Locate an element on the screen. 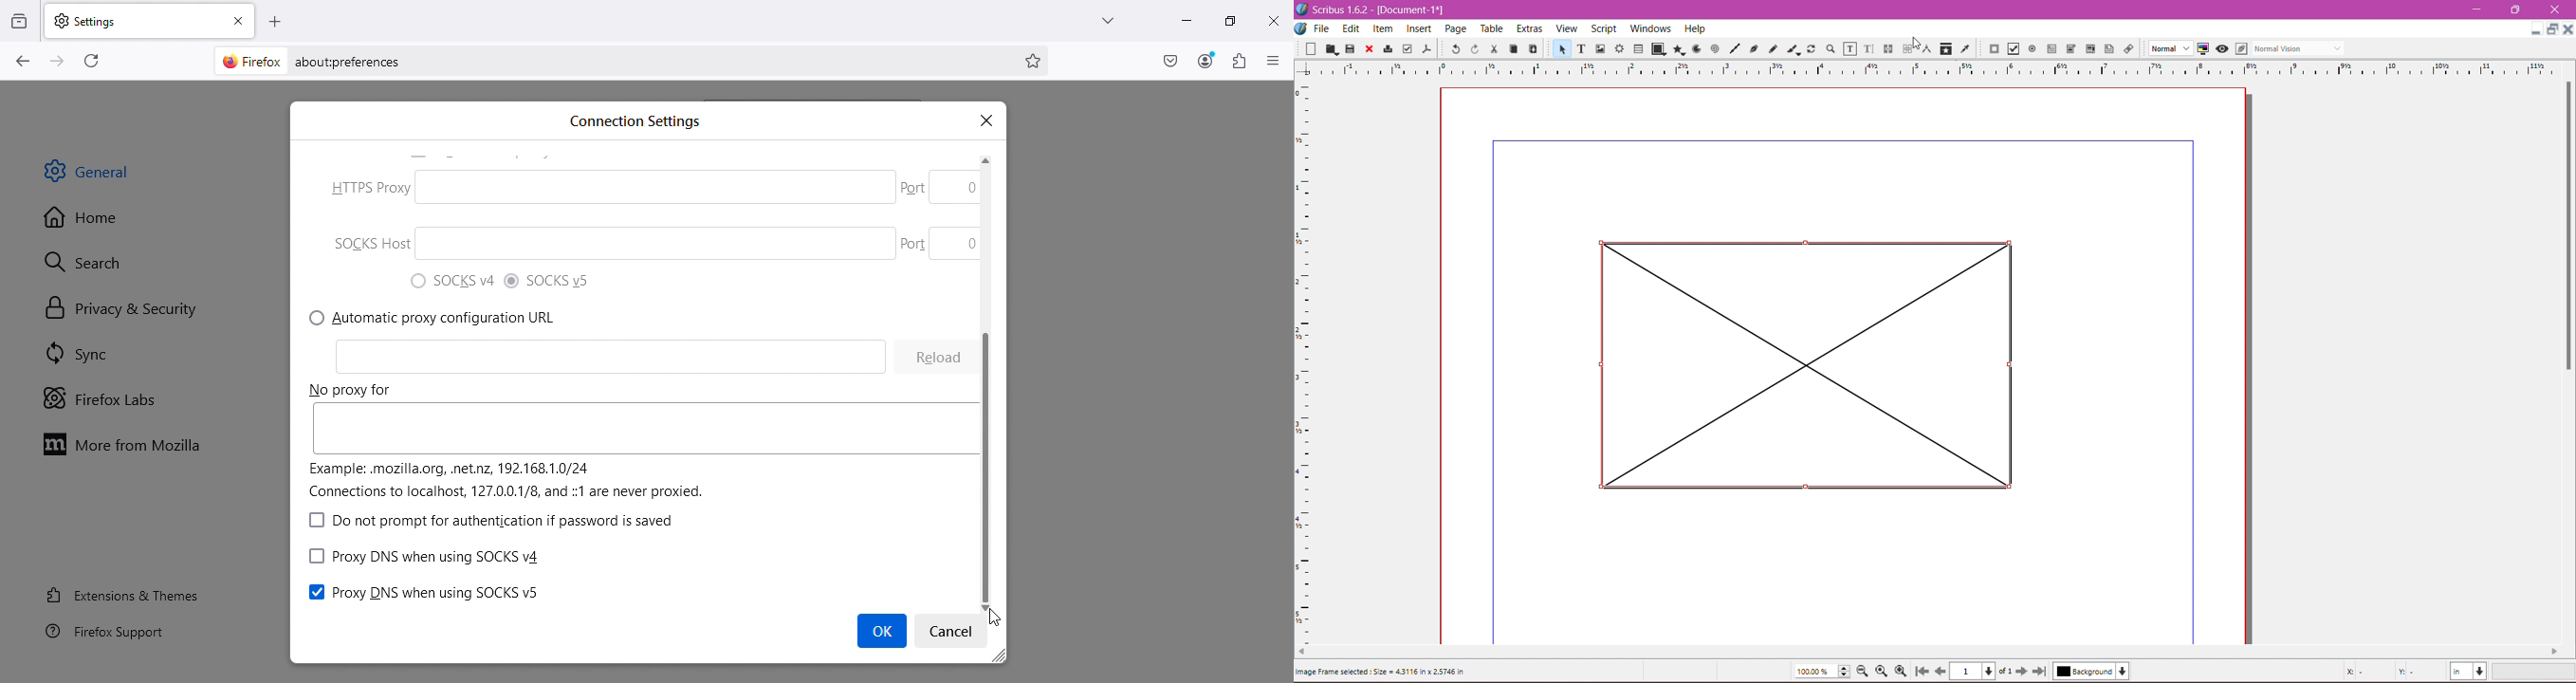  image frame selected is located at coordinates (1381, 675).